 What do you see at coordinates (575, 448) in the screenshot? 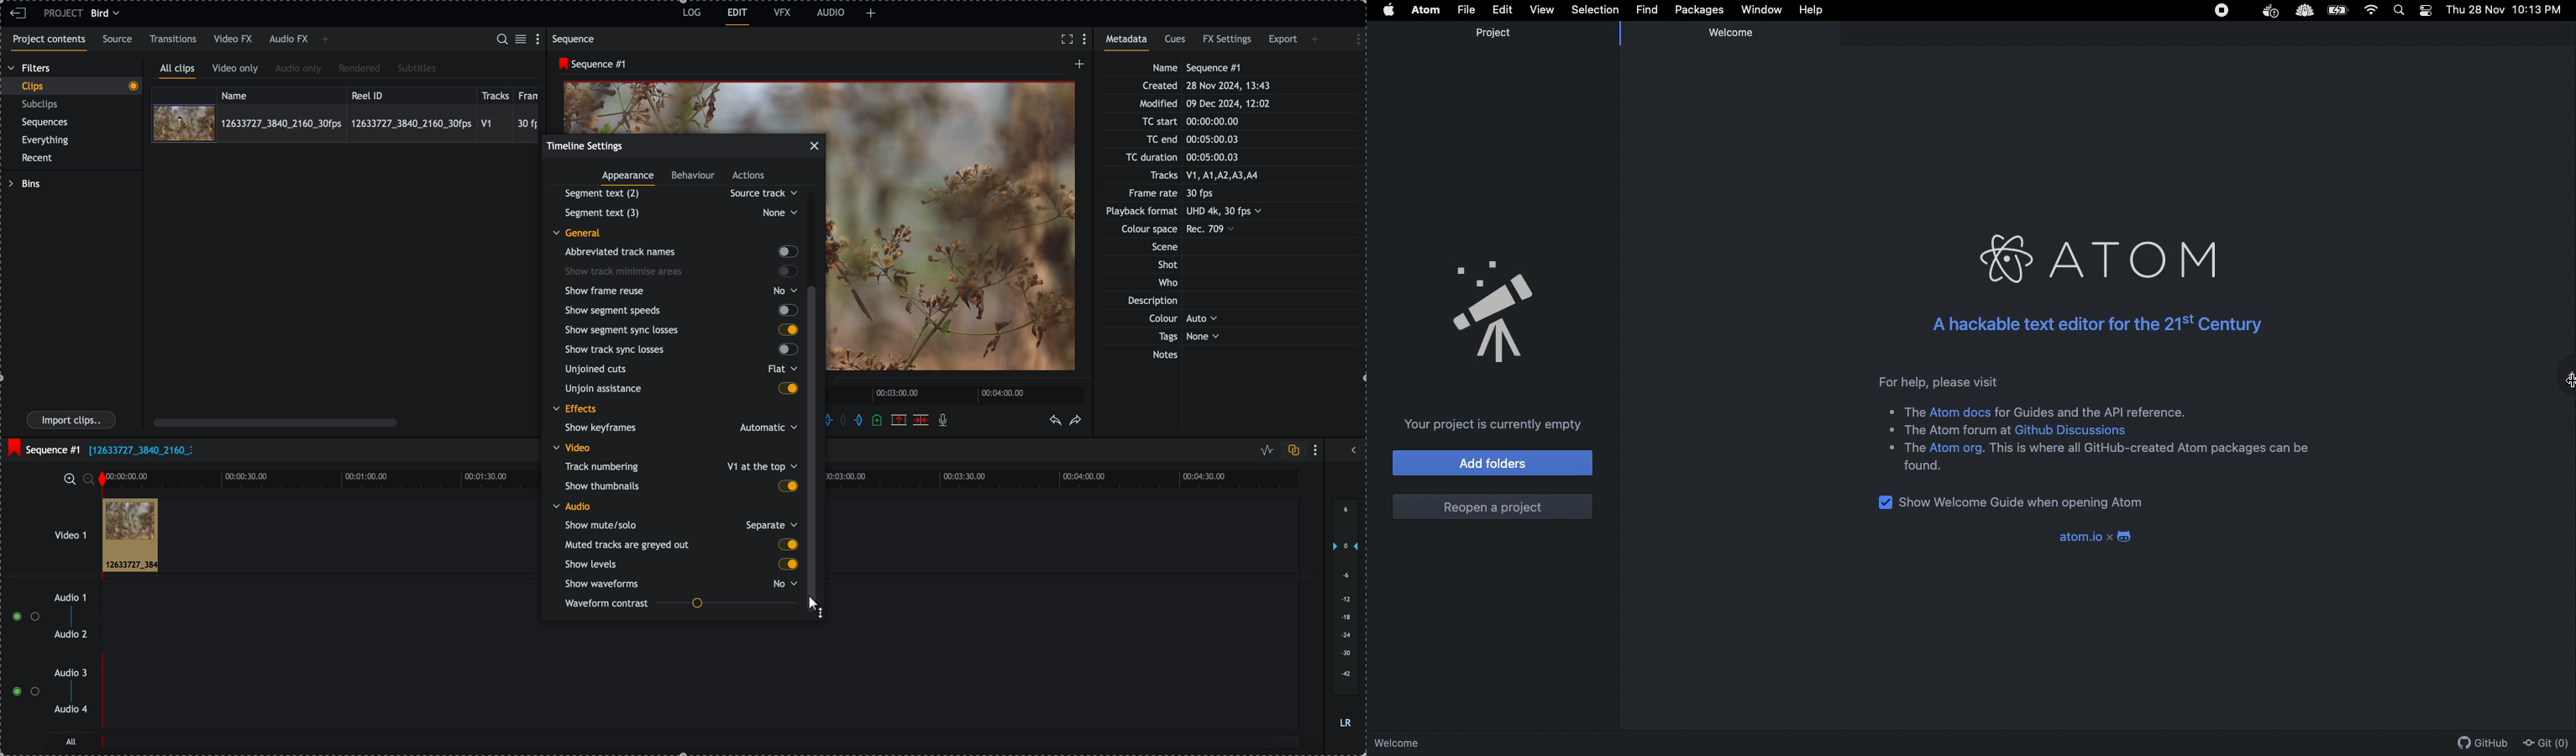
I see `video` at bounding box center [575, 448].